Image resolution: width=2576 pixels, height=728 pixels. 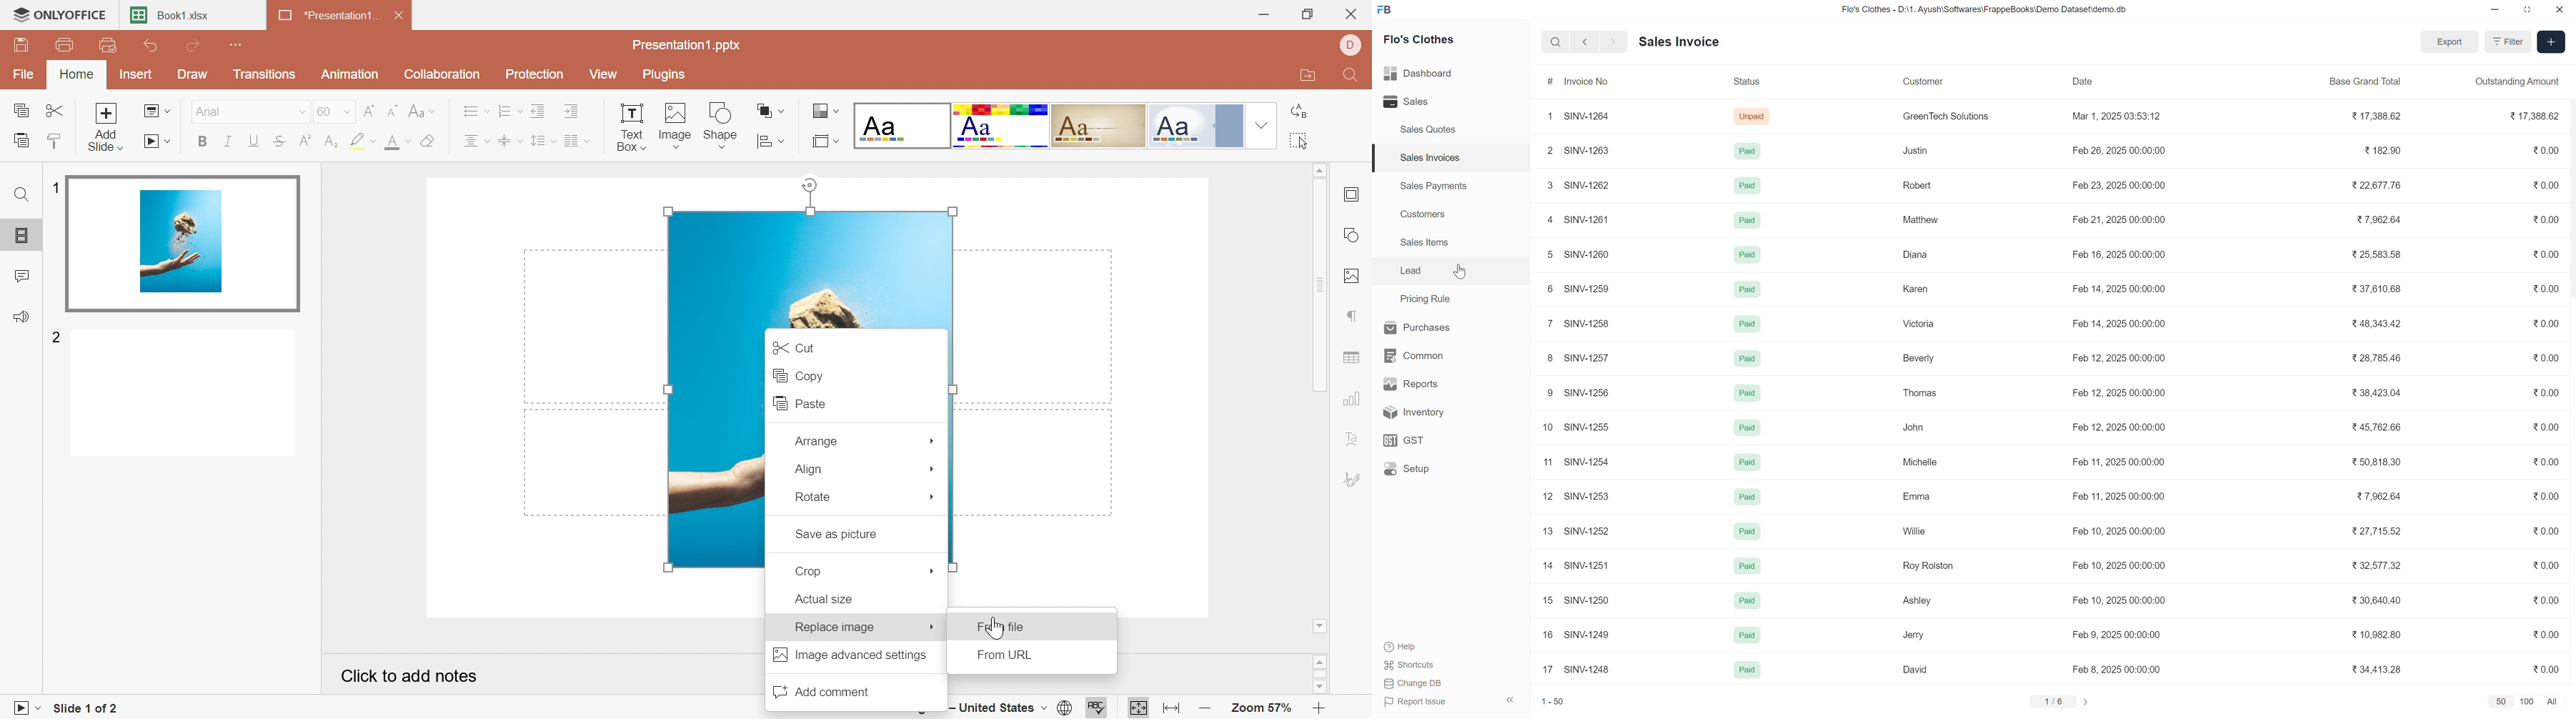 What do you see at coordinates (2377, 634) in the screenshot?
I see `310,982.80` at bounding box center [2377, 634].